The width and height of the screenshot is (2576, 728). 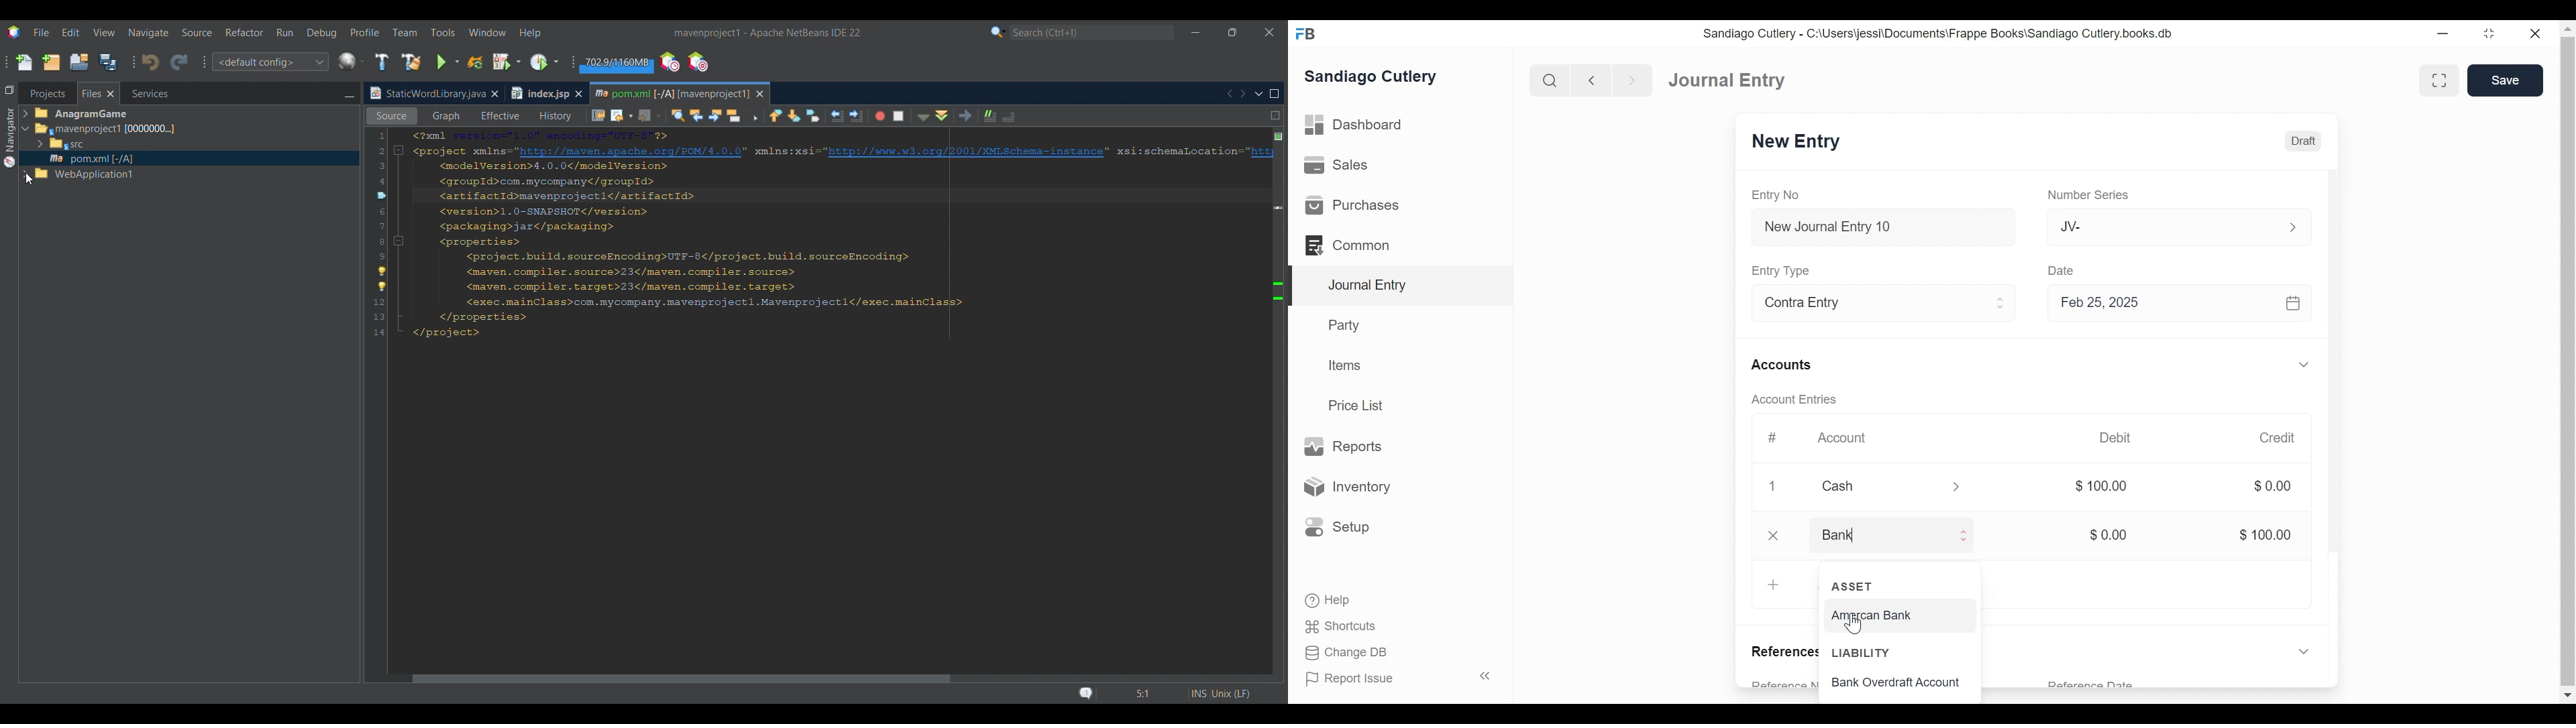 I want to click on Save, so click(x=2506, y=80).